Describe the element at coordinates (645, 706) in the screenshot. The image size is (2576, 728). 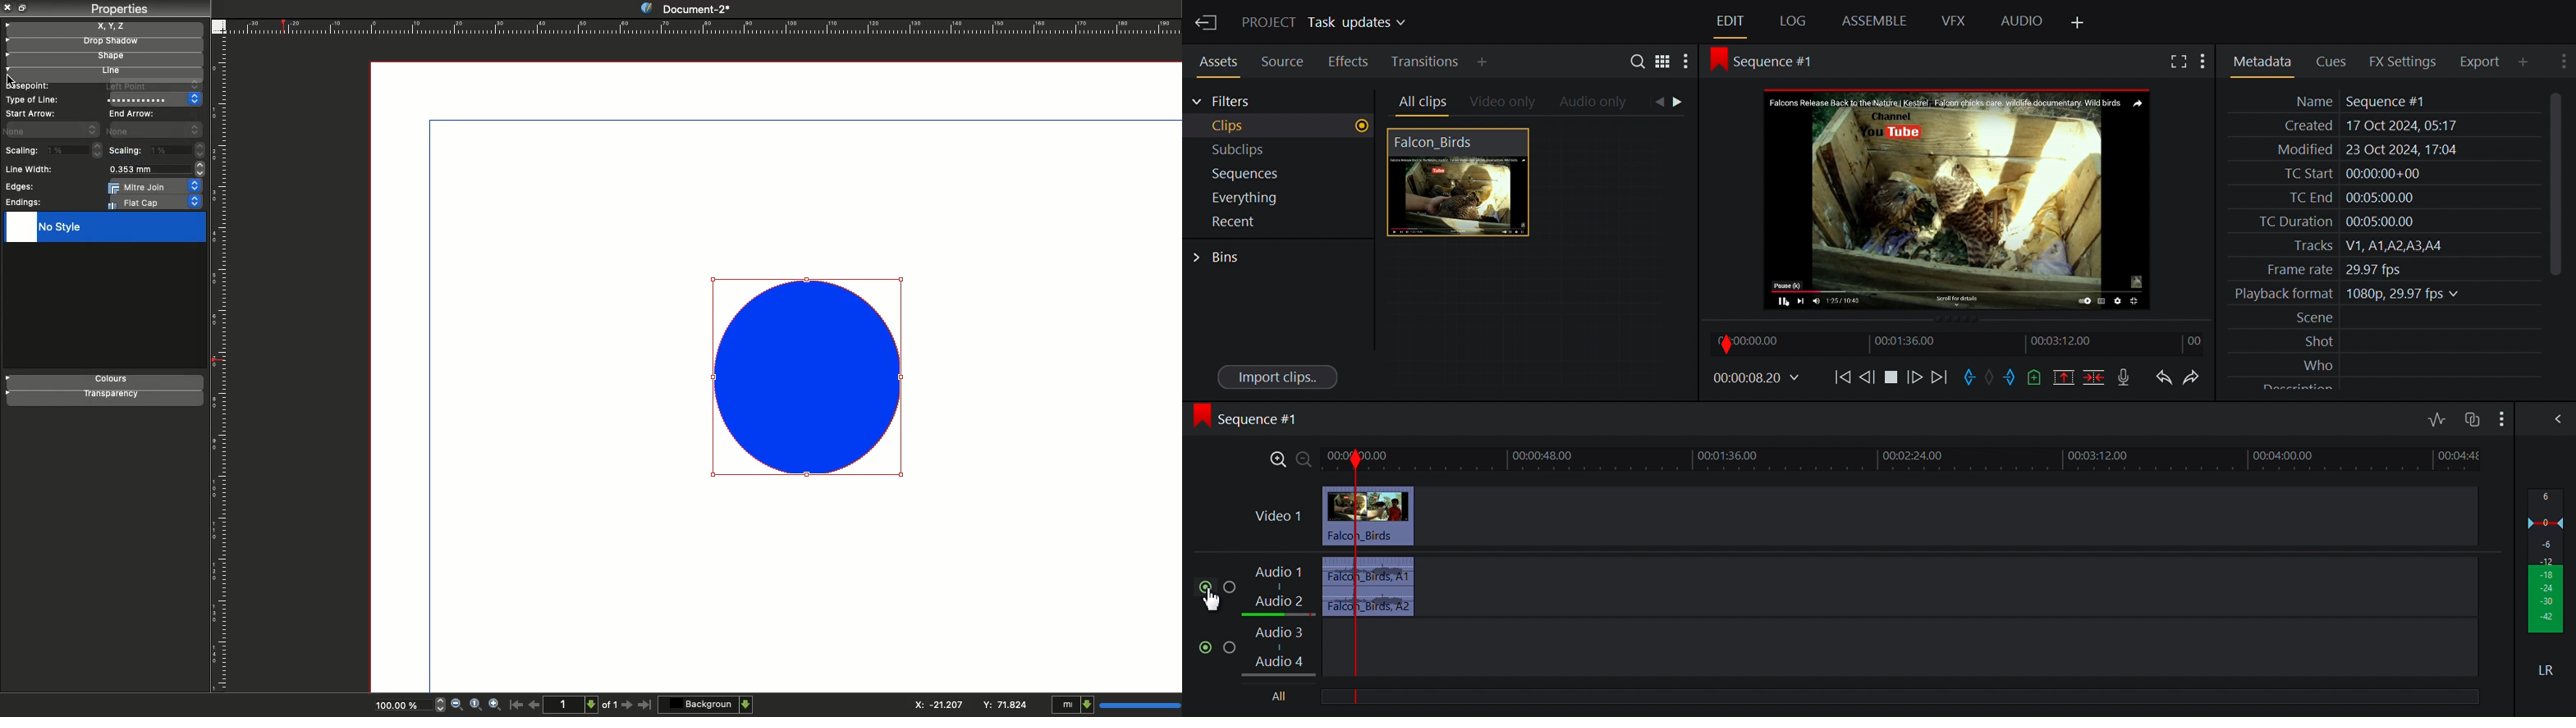
I see `Last page` at that location.